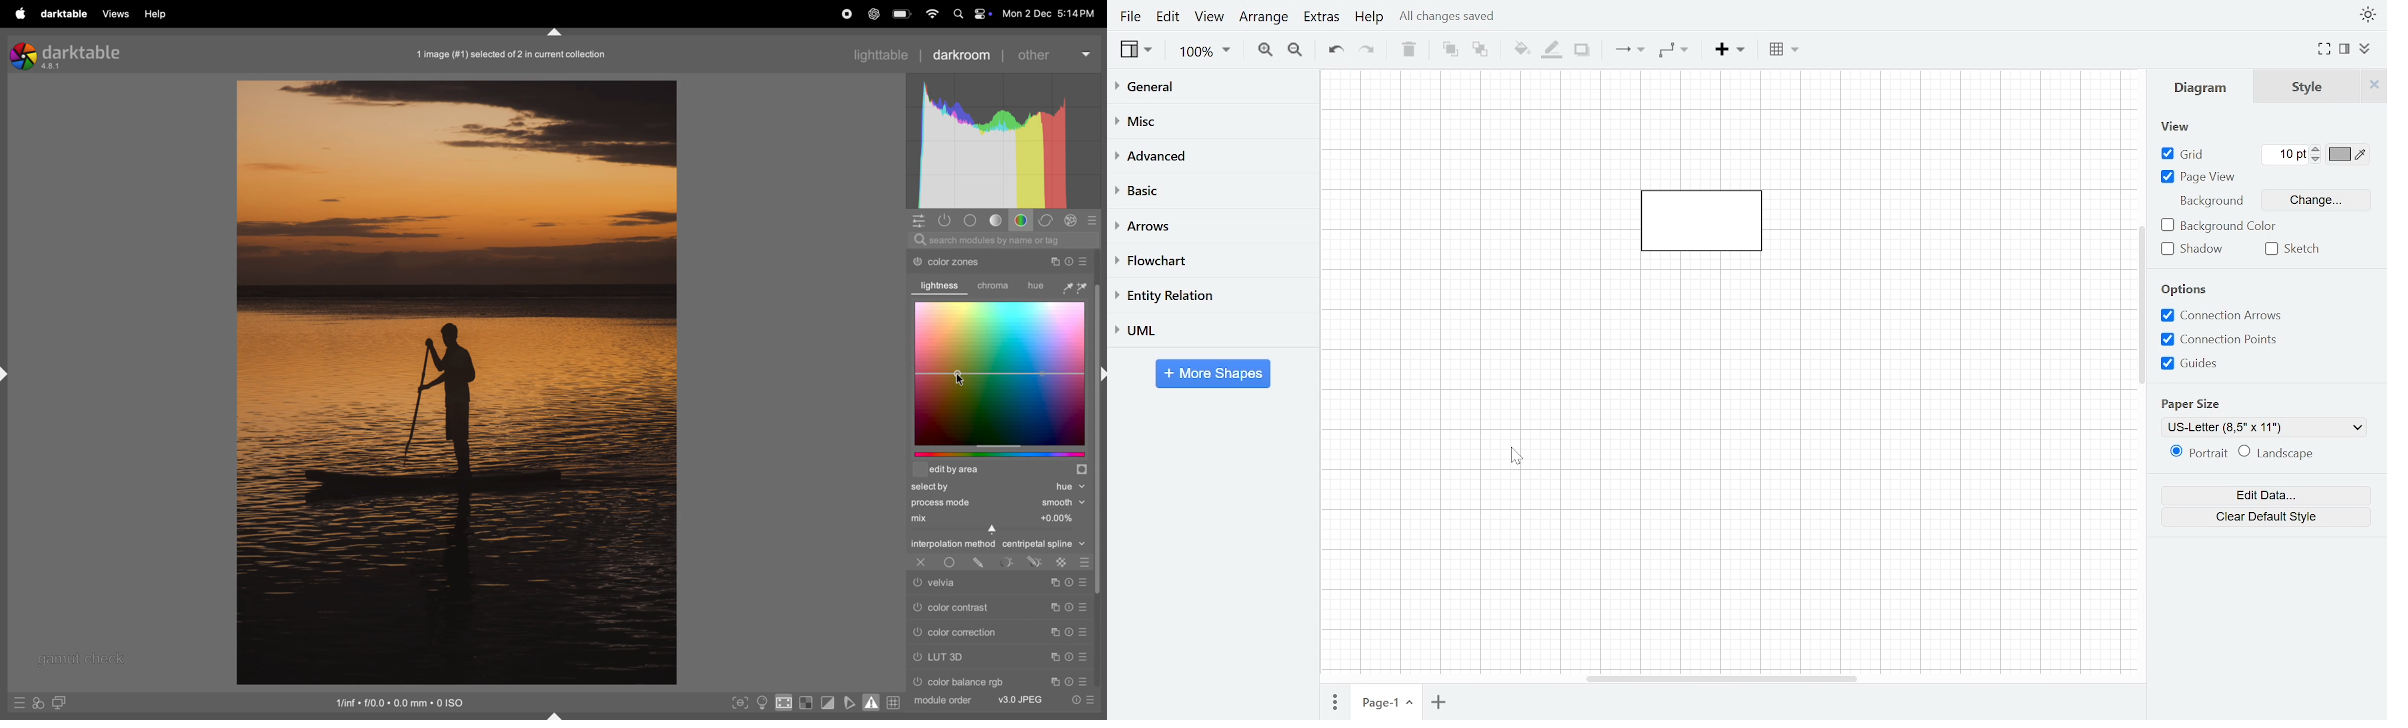 The height and width of the screenshot is (728, 2408). What do you see at coordinates (872, 14) in the screenshot?
I see `cahtgpt` at bounding box center [872, 14].